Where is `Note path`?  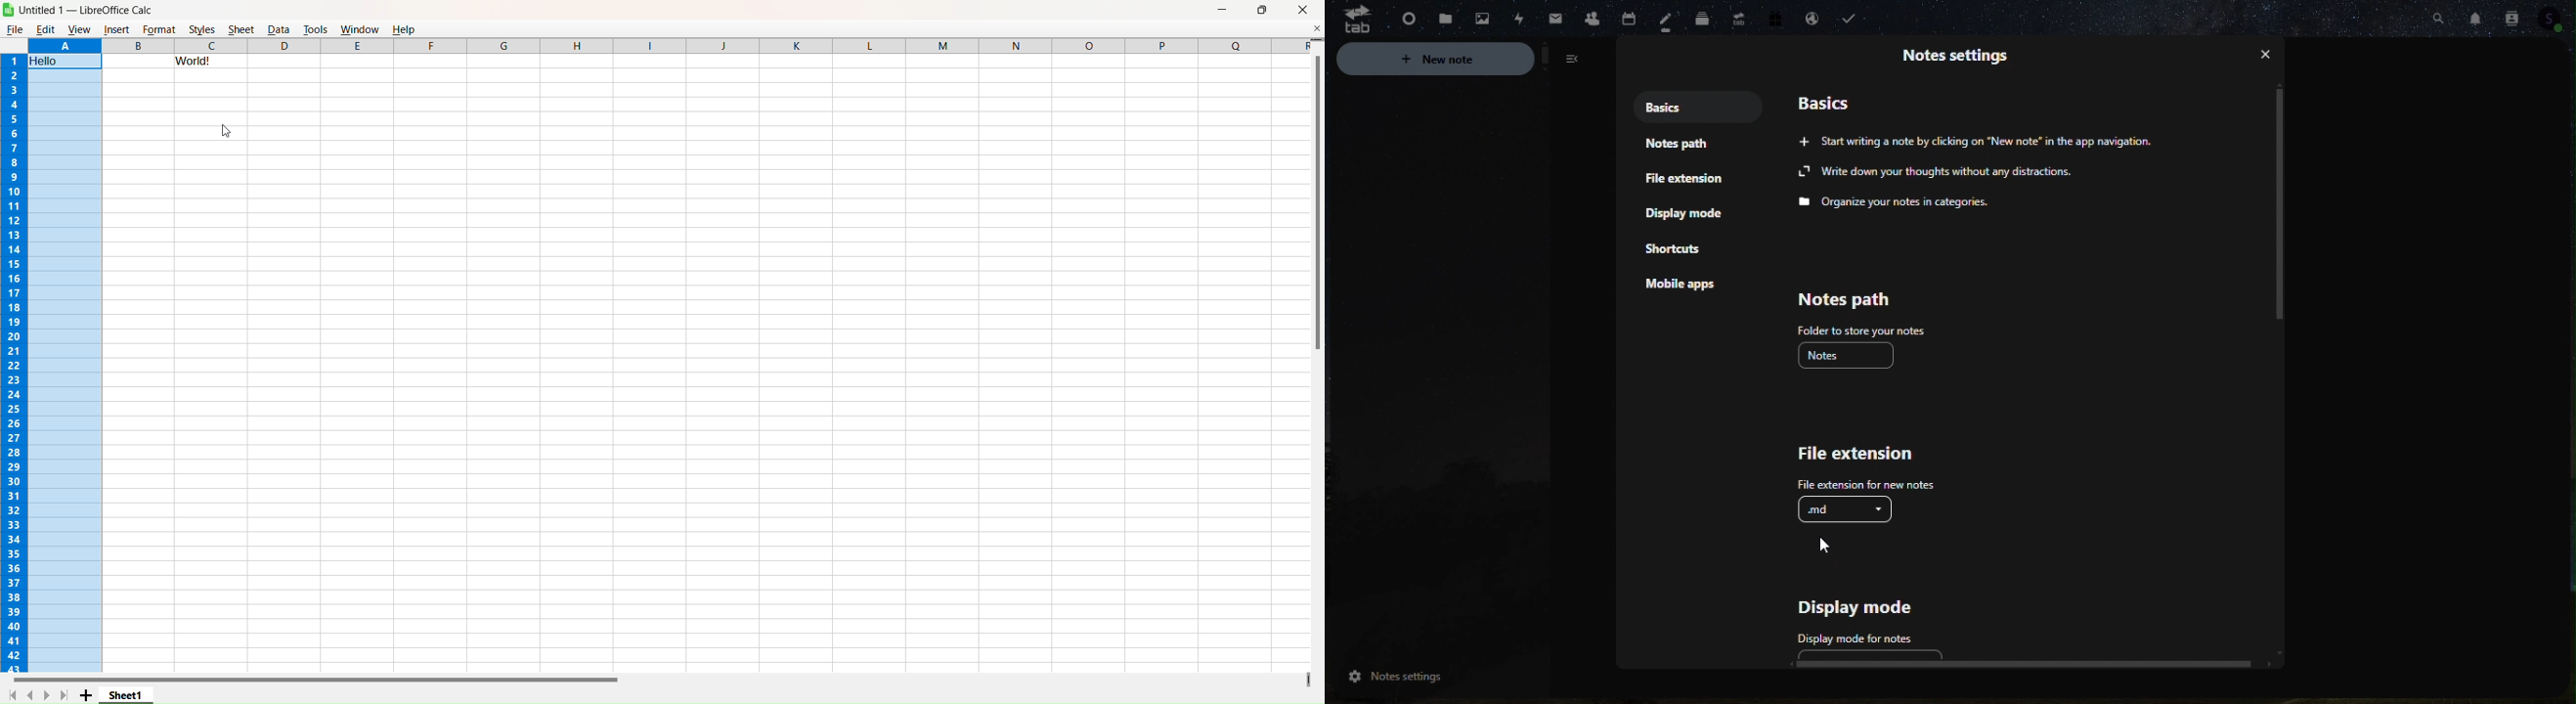
Note path is located at coordinates (1860, 298).